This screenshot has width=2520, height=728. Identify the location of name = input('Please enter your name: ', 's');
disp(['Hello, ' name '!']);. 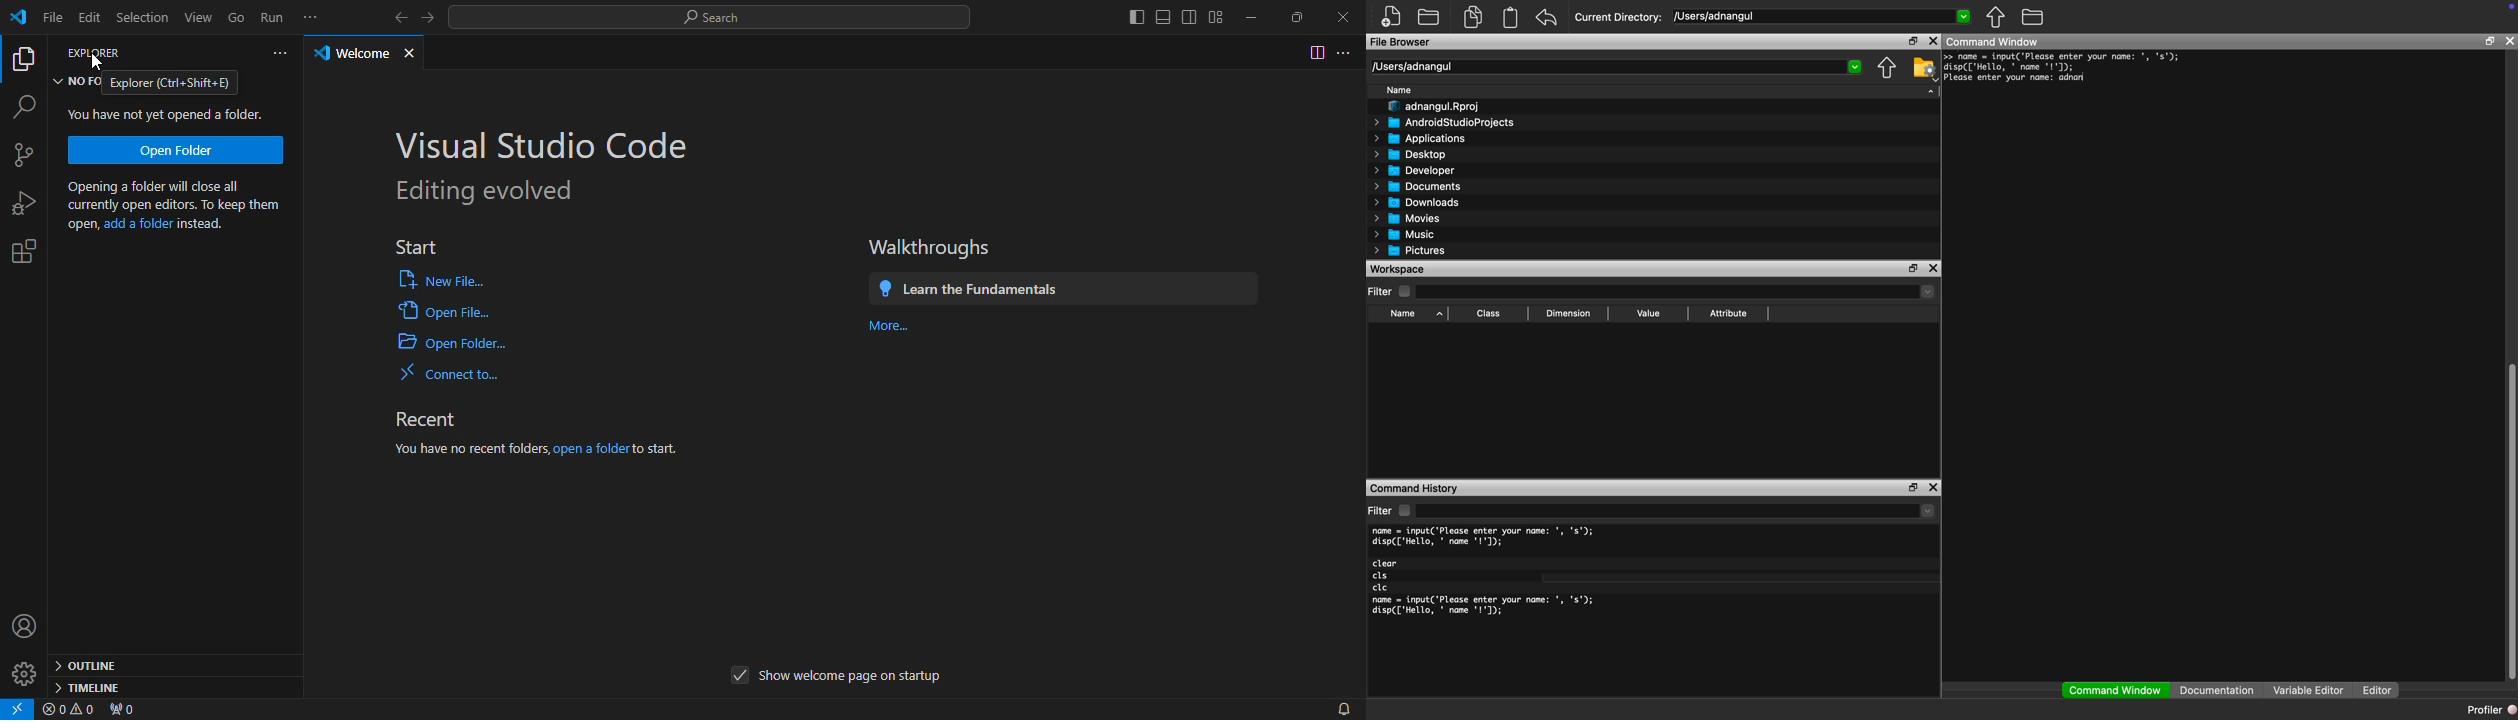
(1486, 537).